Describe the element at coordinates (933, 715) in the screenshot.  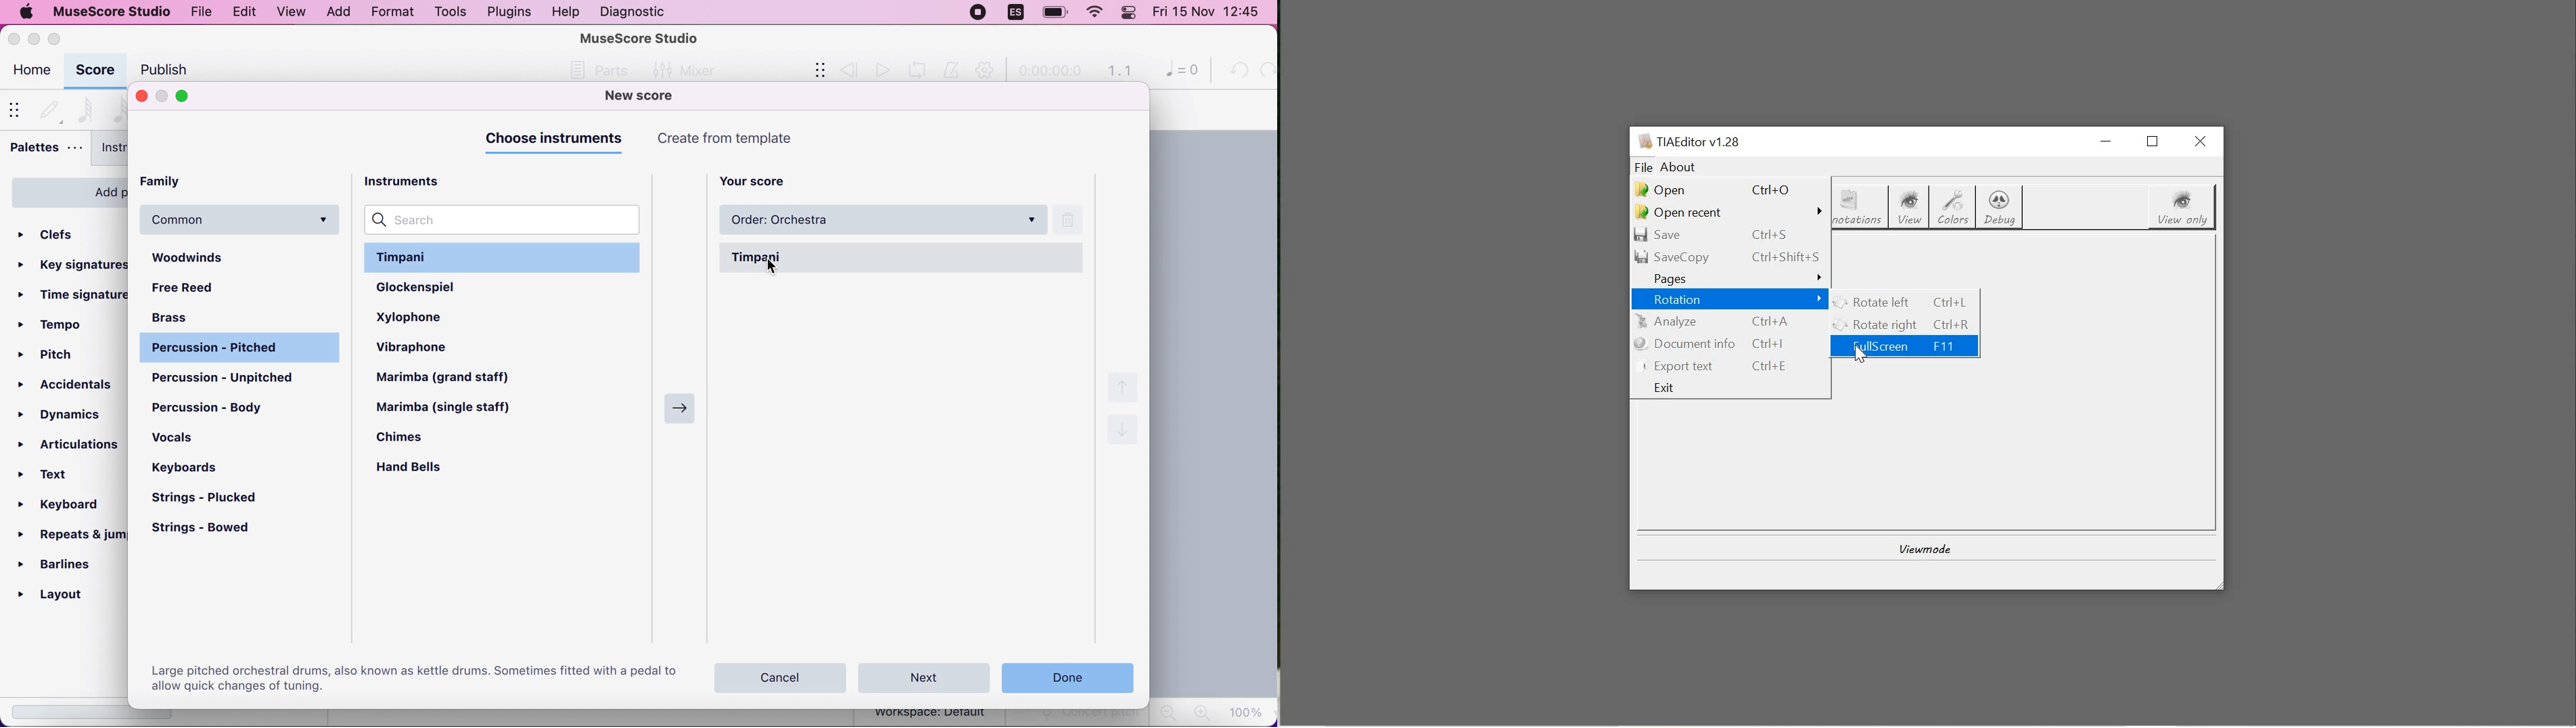
I see `workspace: default` at that location.